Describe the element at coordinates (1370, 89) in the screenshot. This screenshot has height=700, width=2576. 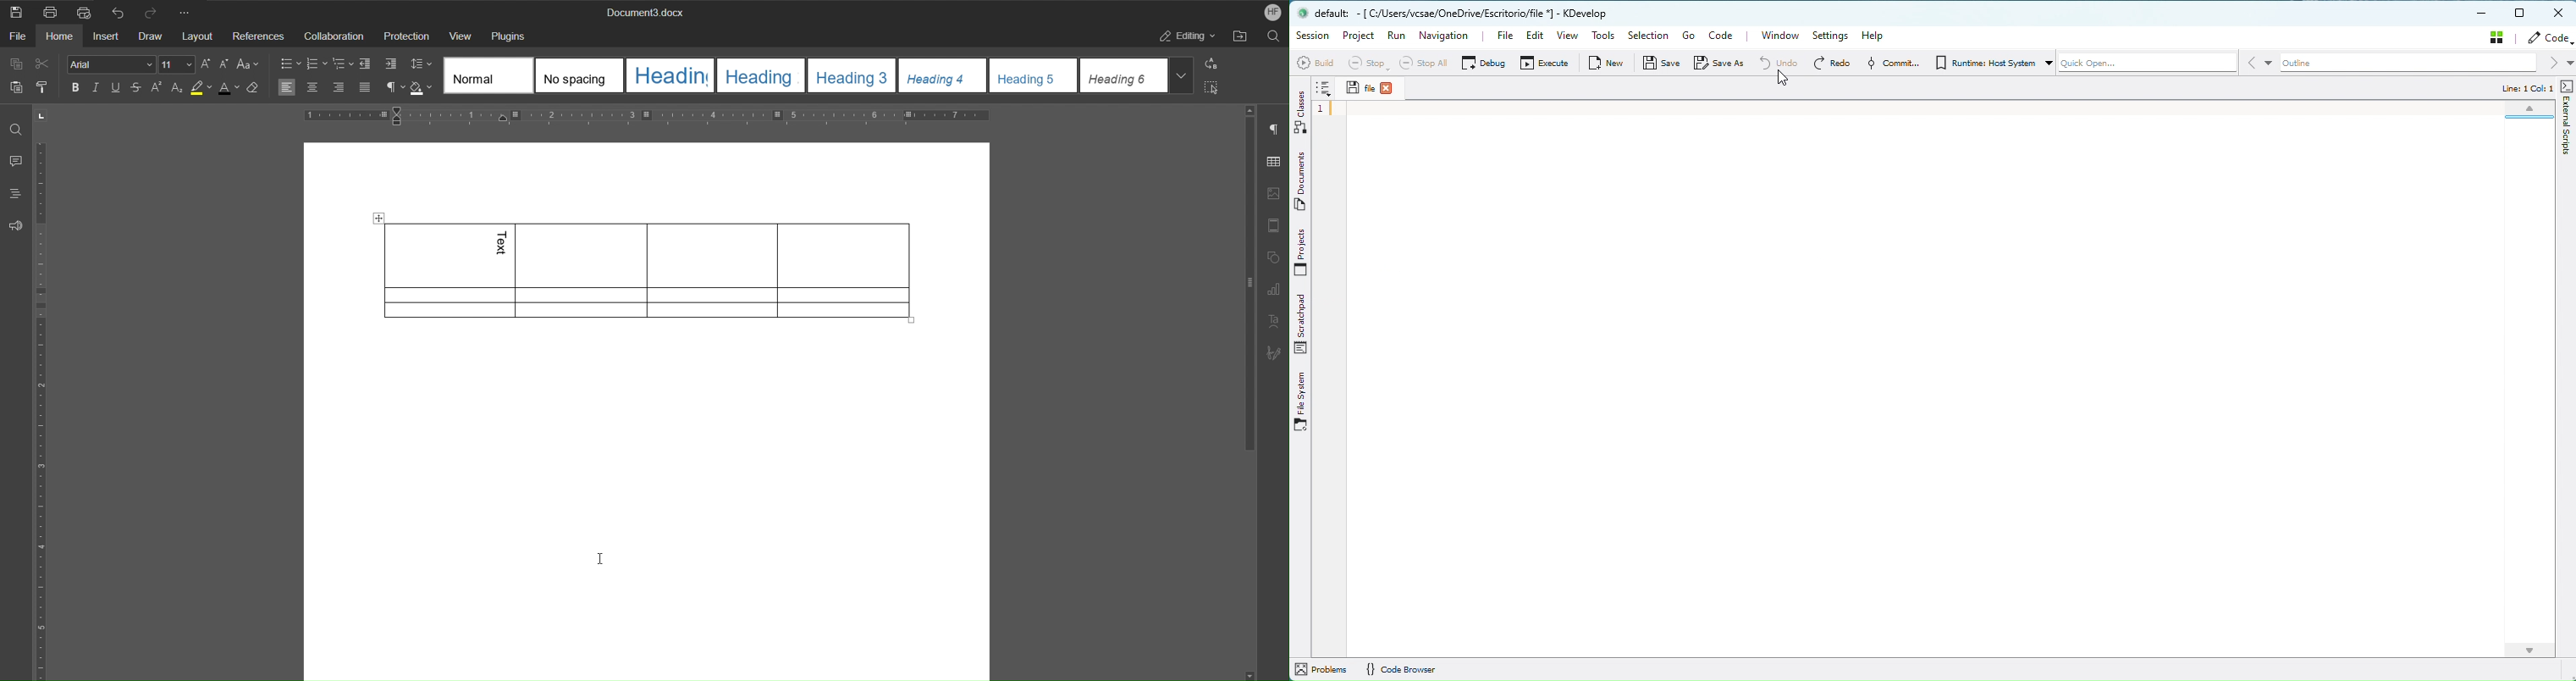
I see `File` at that location.